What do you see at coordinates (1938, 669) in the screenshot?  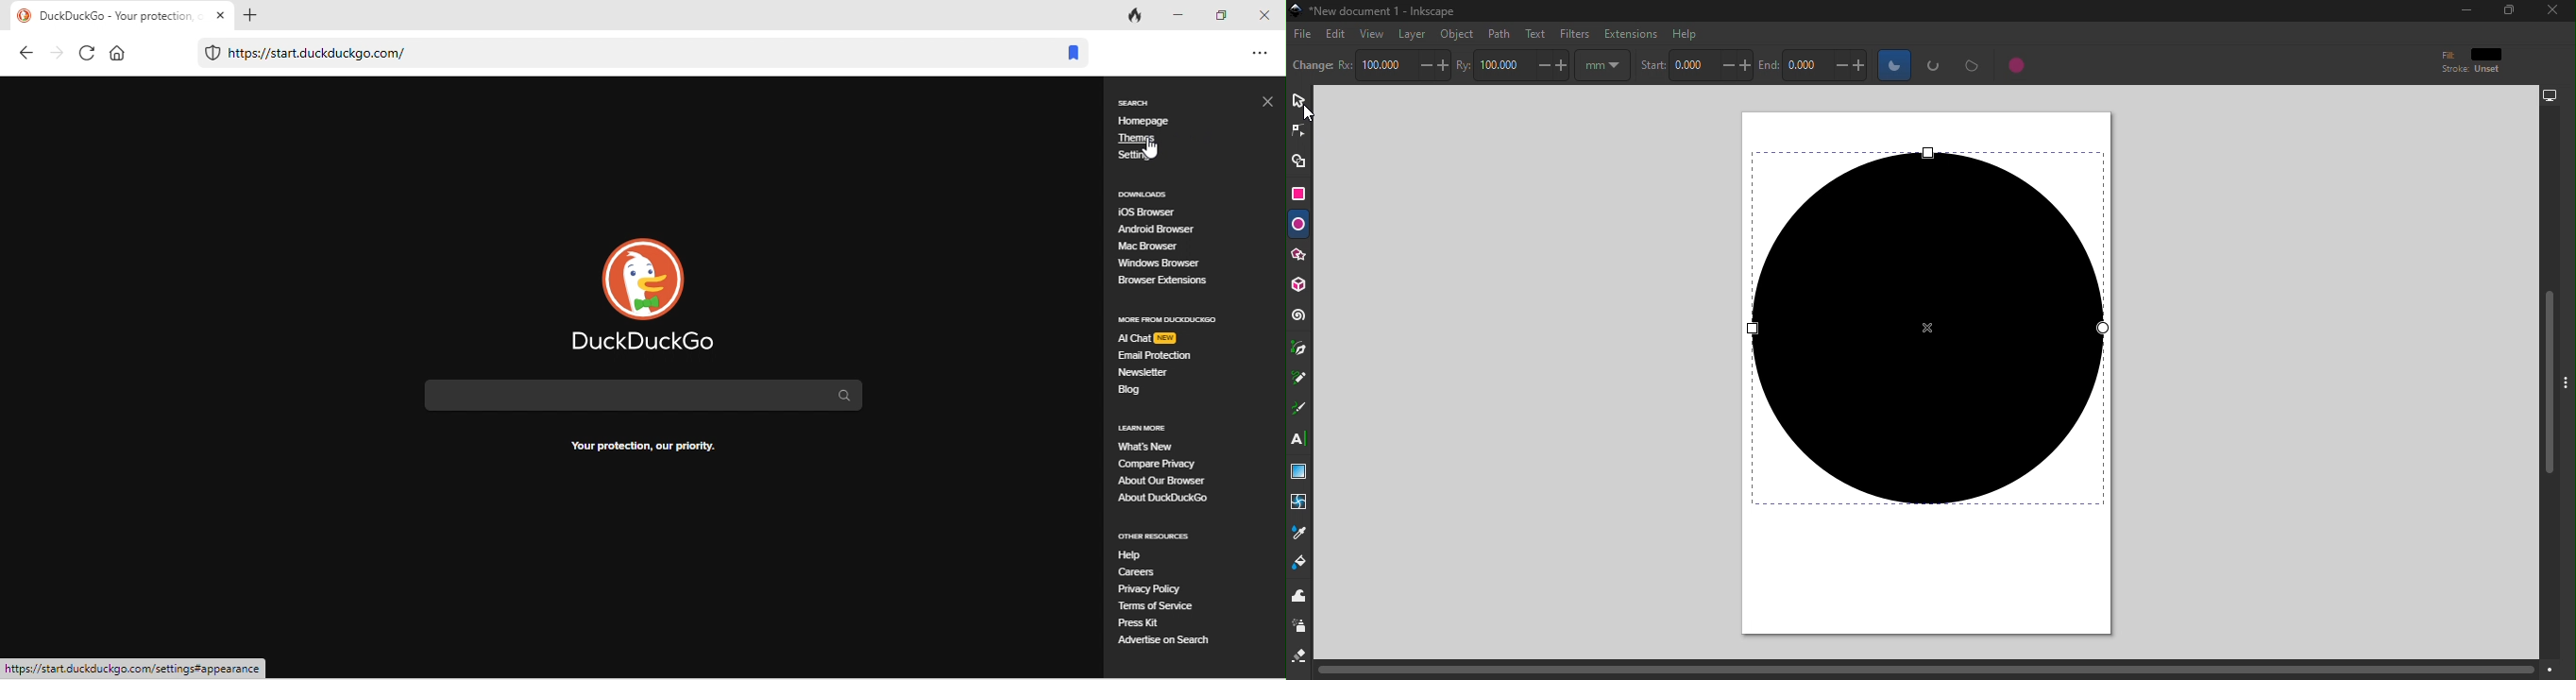 I see `Horizontal scroll bar` at bounding box center [1938, 669].